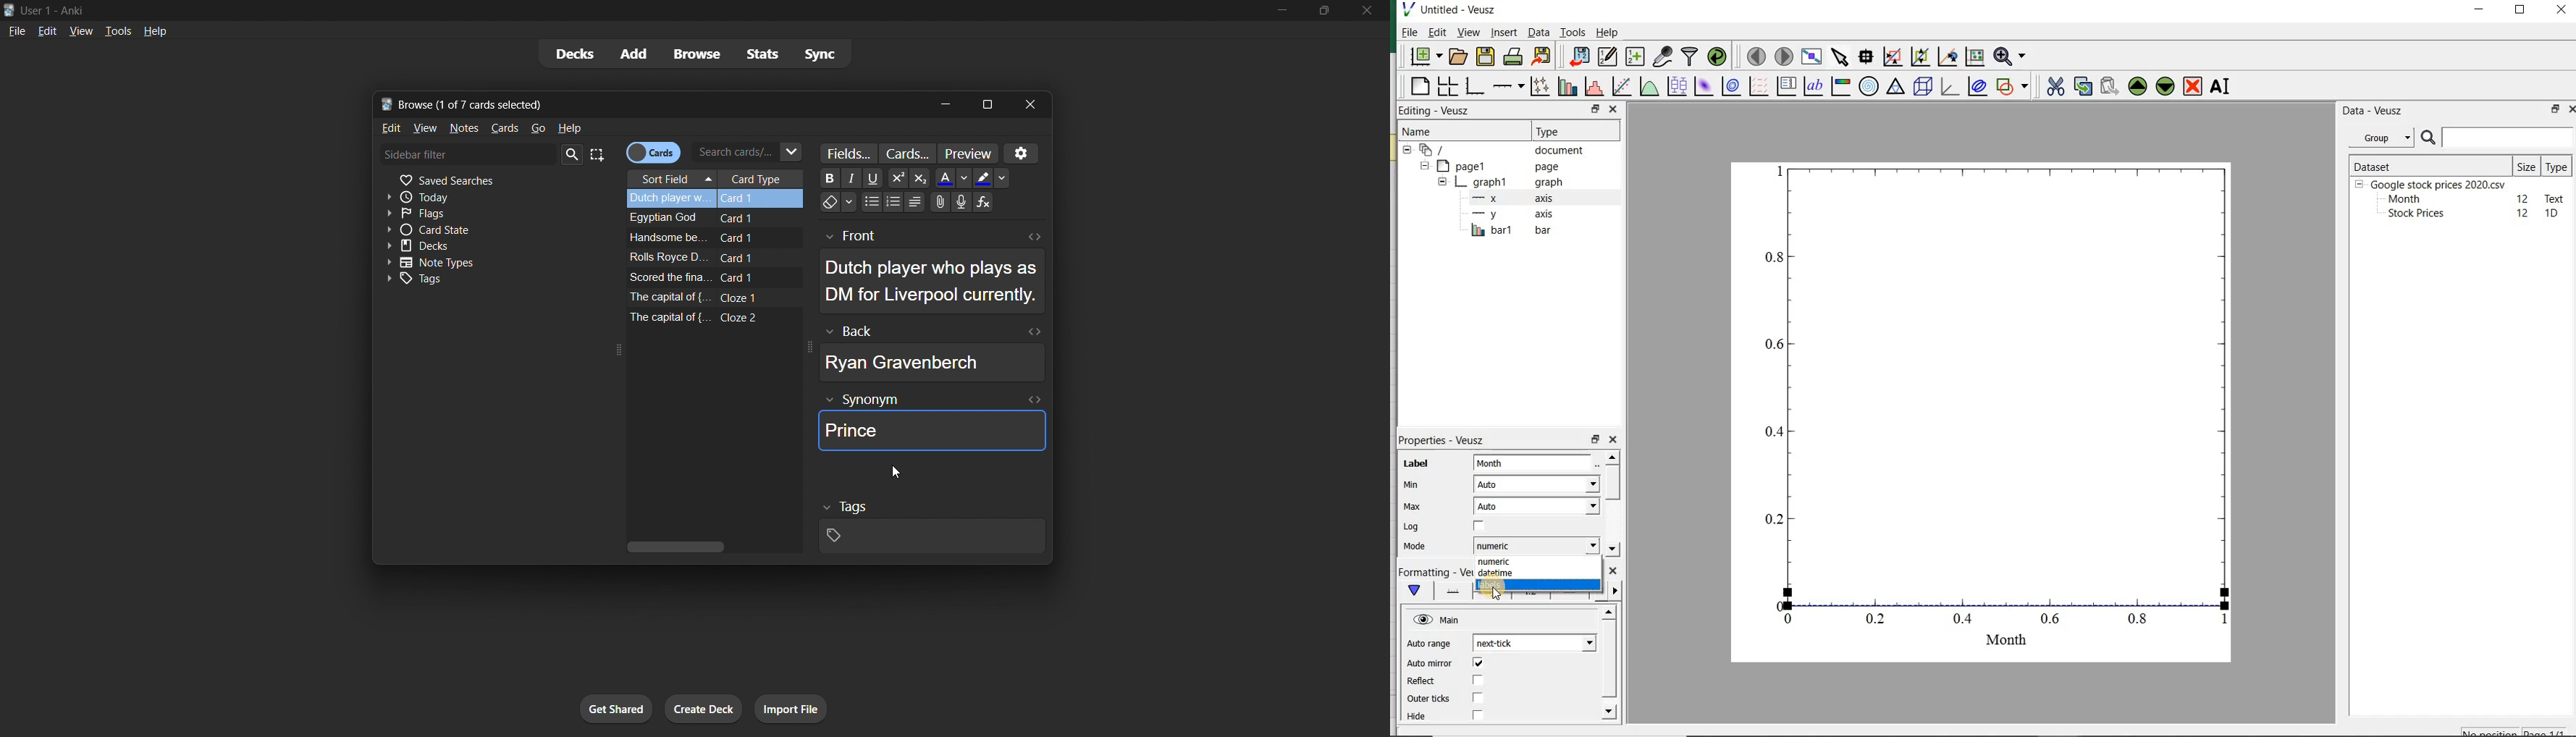 This screenshot has height=756, width=2576. I want to click on cards, so click(507, 128).